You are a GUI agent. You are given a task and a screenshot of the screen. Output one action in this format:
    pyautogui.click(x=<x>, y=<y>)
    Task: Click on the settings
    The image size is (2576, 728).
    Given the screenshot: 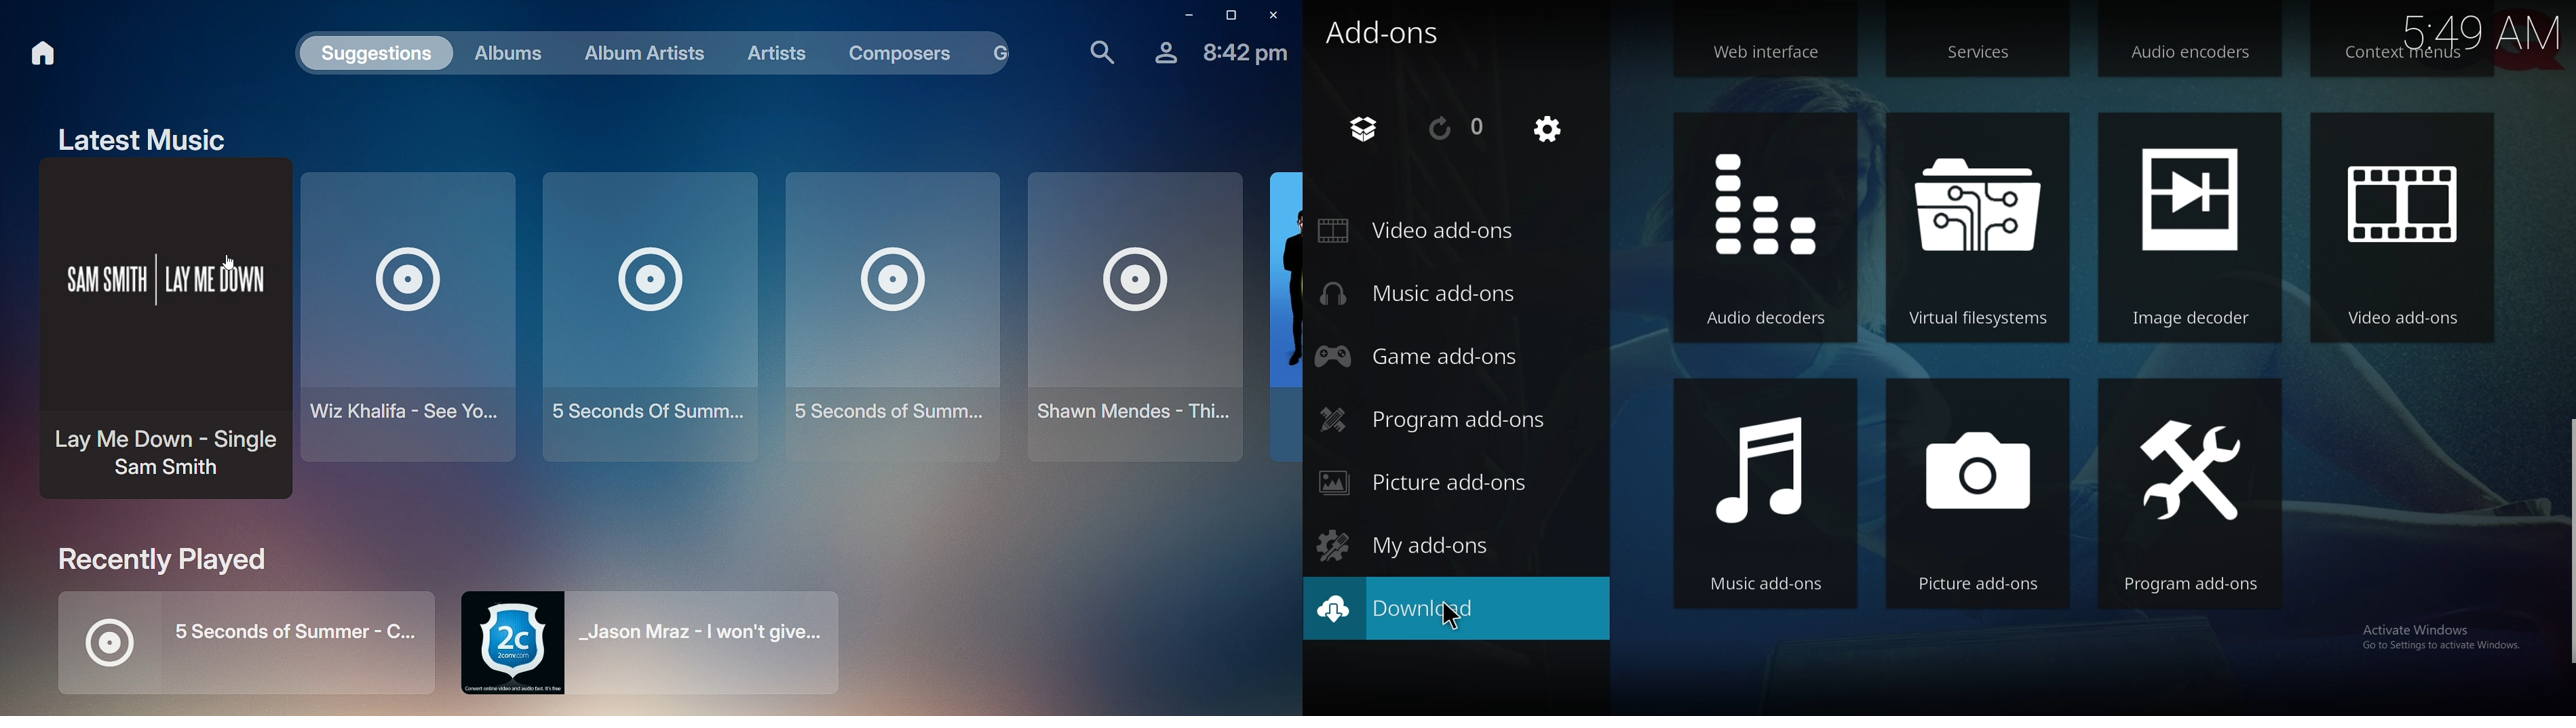 What is the action you would take?
    pyautogui.click(x=1545, y=131)
    